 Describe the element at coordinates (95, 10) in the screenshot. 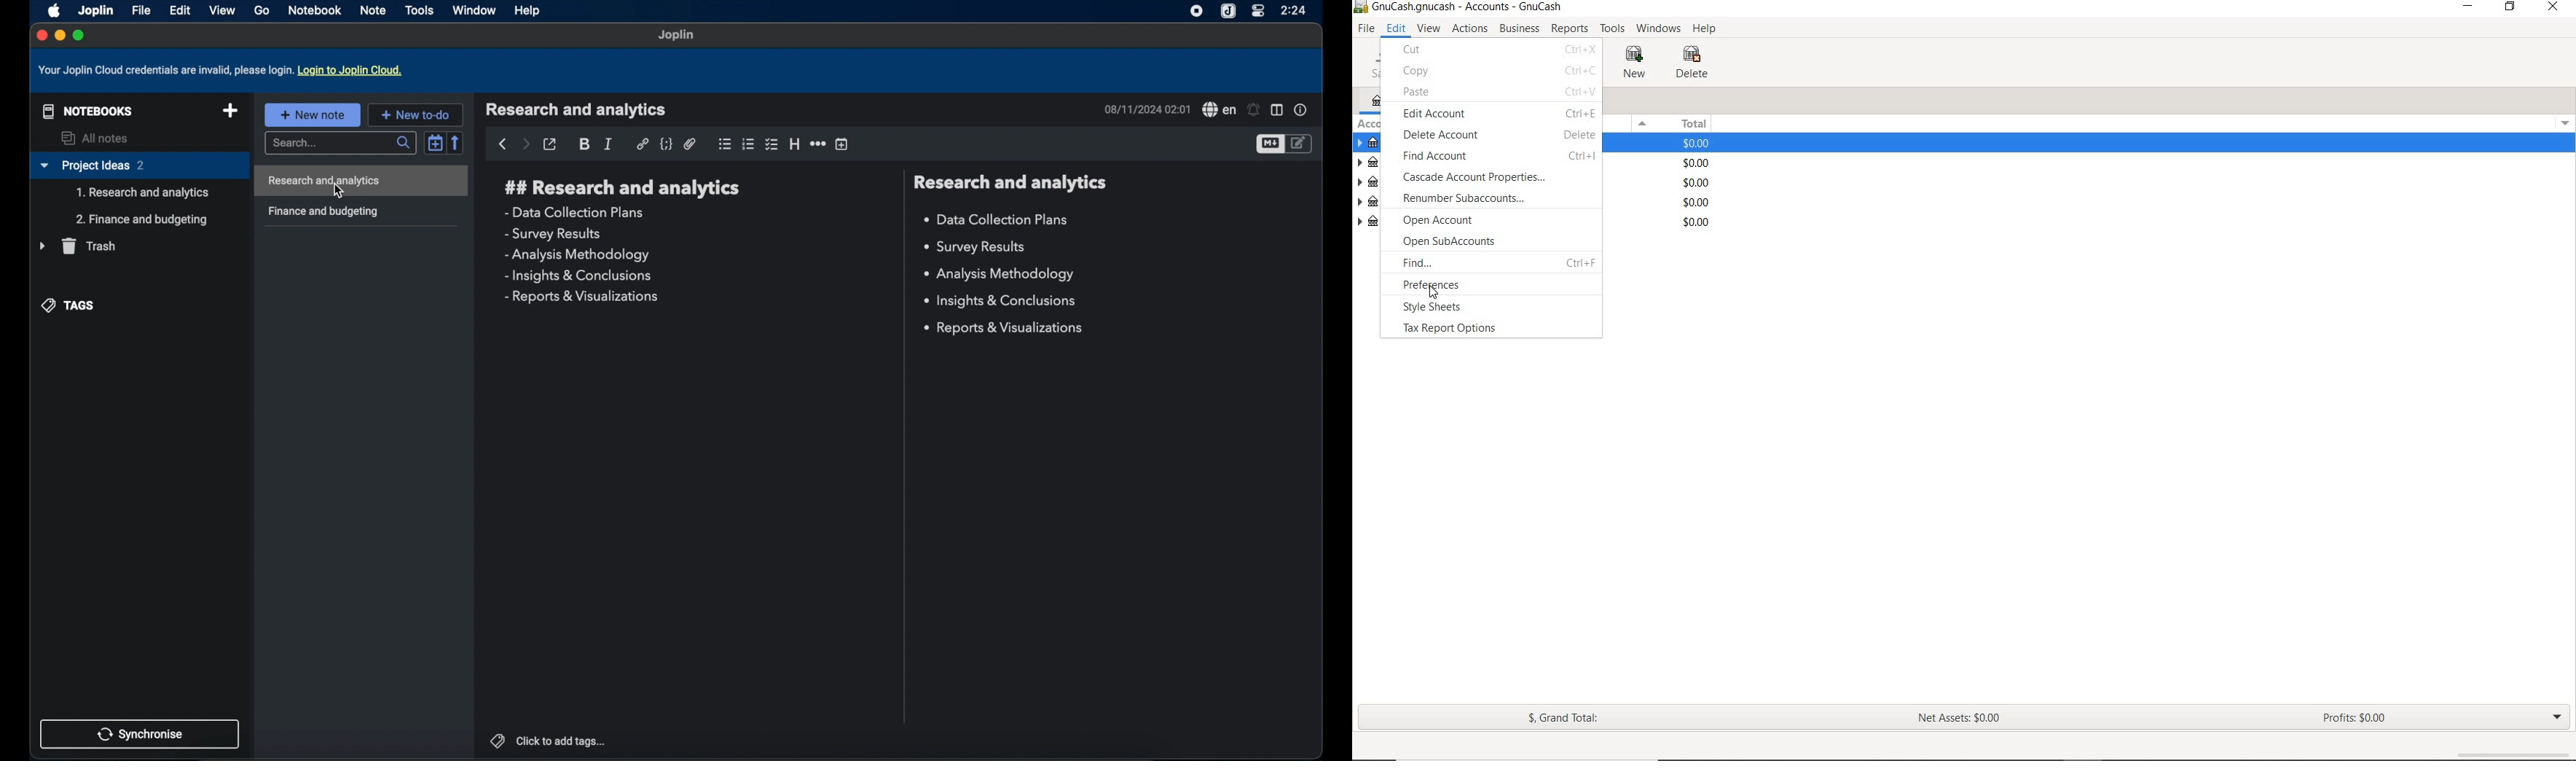

I see `Joplin` at that location.